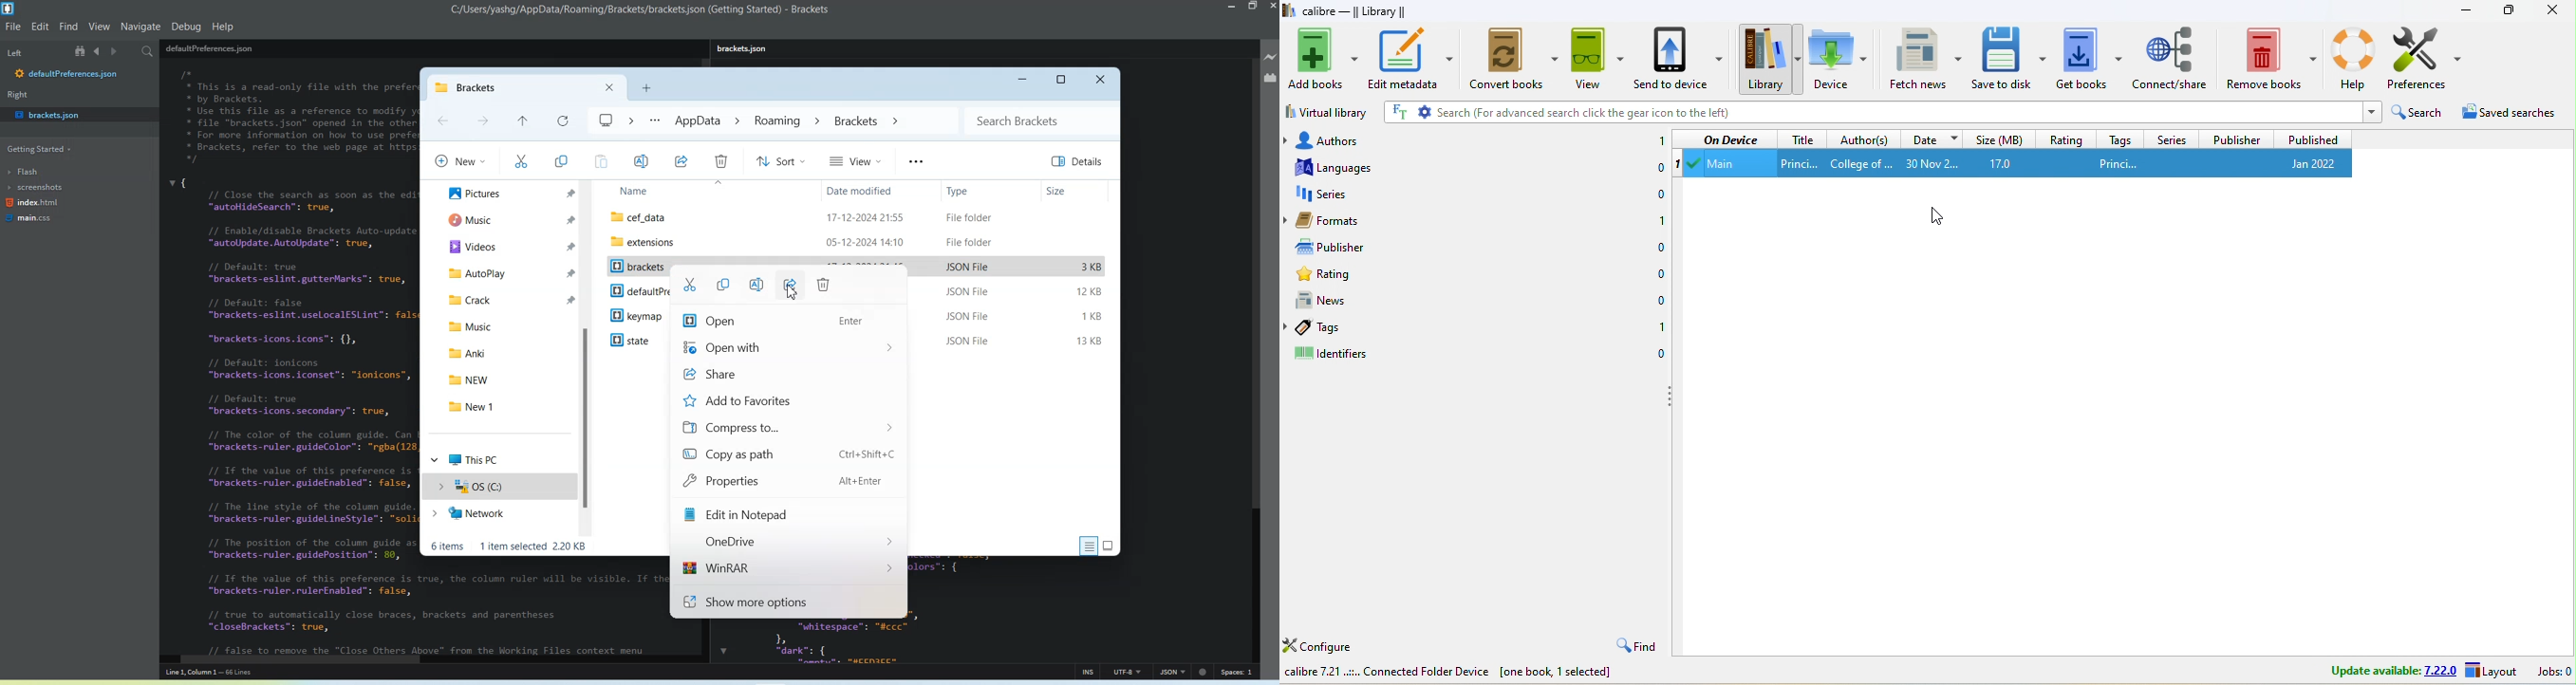  What do you see at coordinates (36, 189) in the screenshot?
I see `screenshots` at bounding box center [36, 189].